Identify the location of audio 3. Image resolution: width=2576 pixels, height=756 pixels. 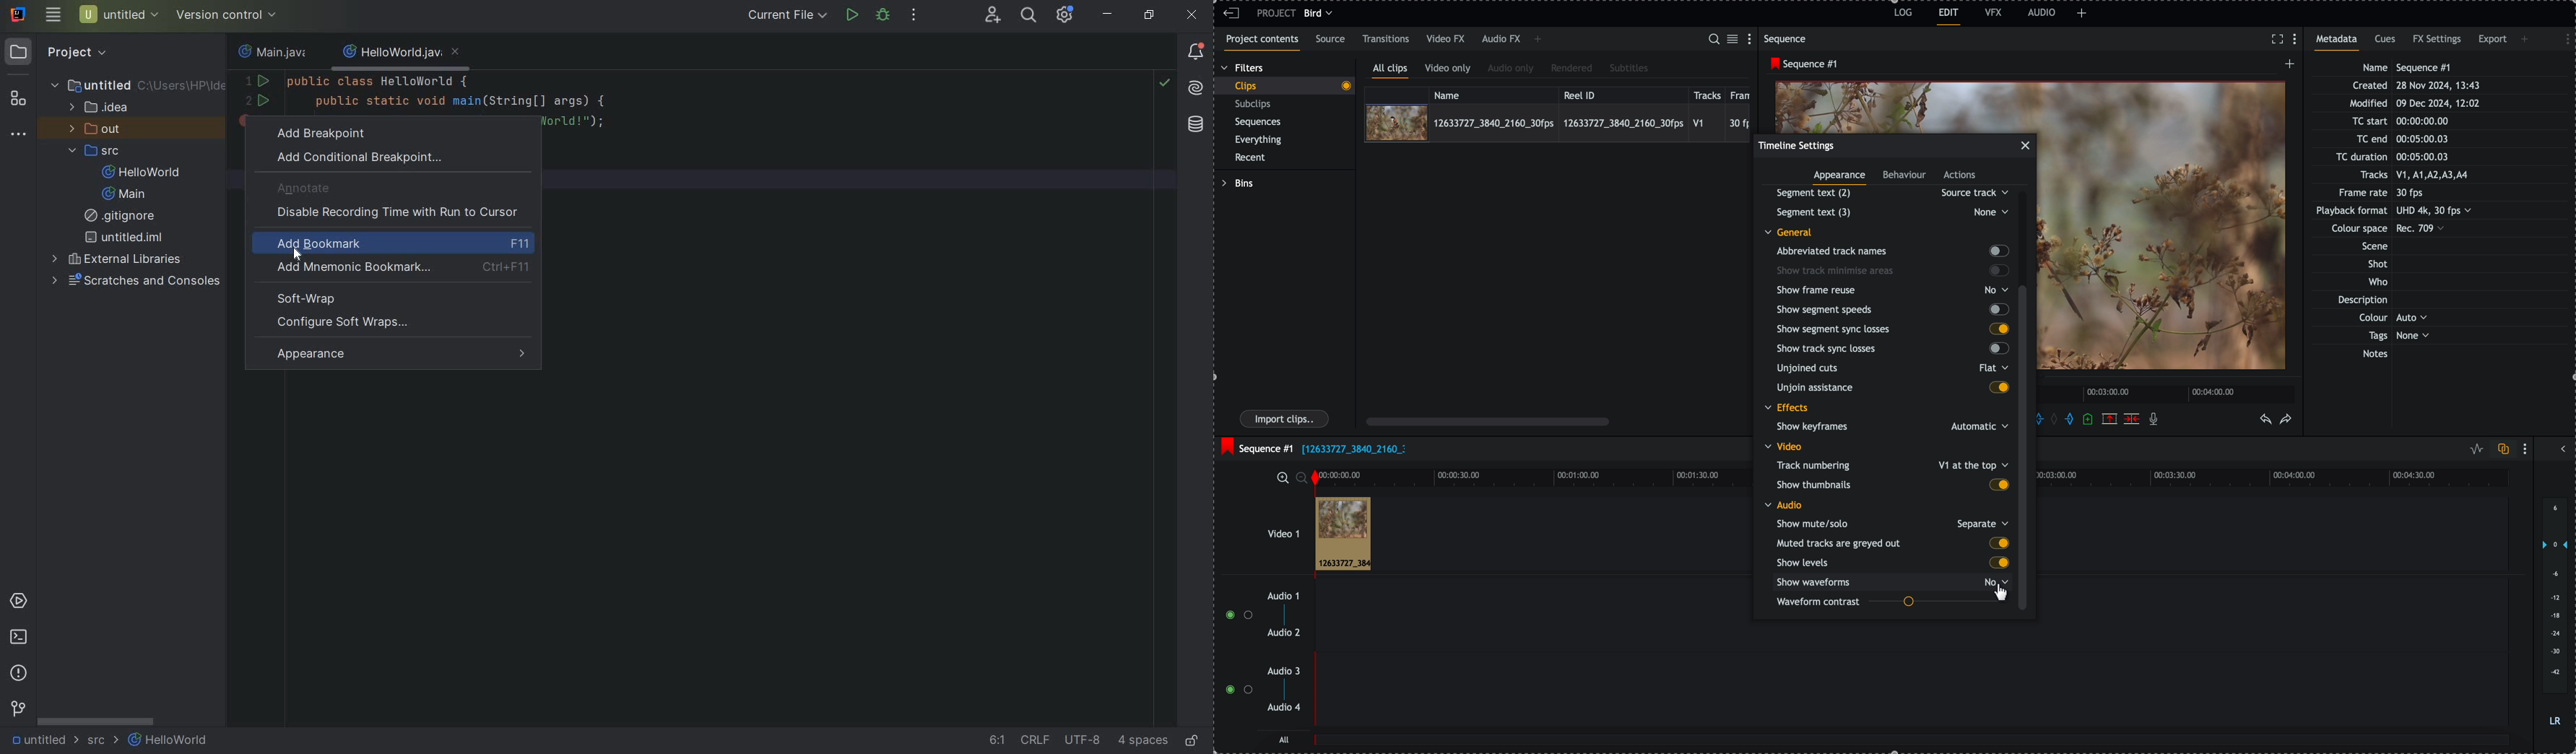
(1286, 672).